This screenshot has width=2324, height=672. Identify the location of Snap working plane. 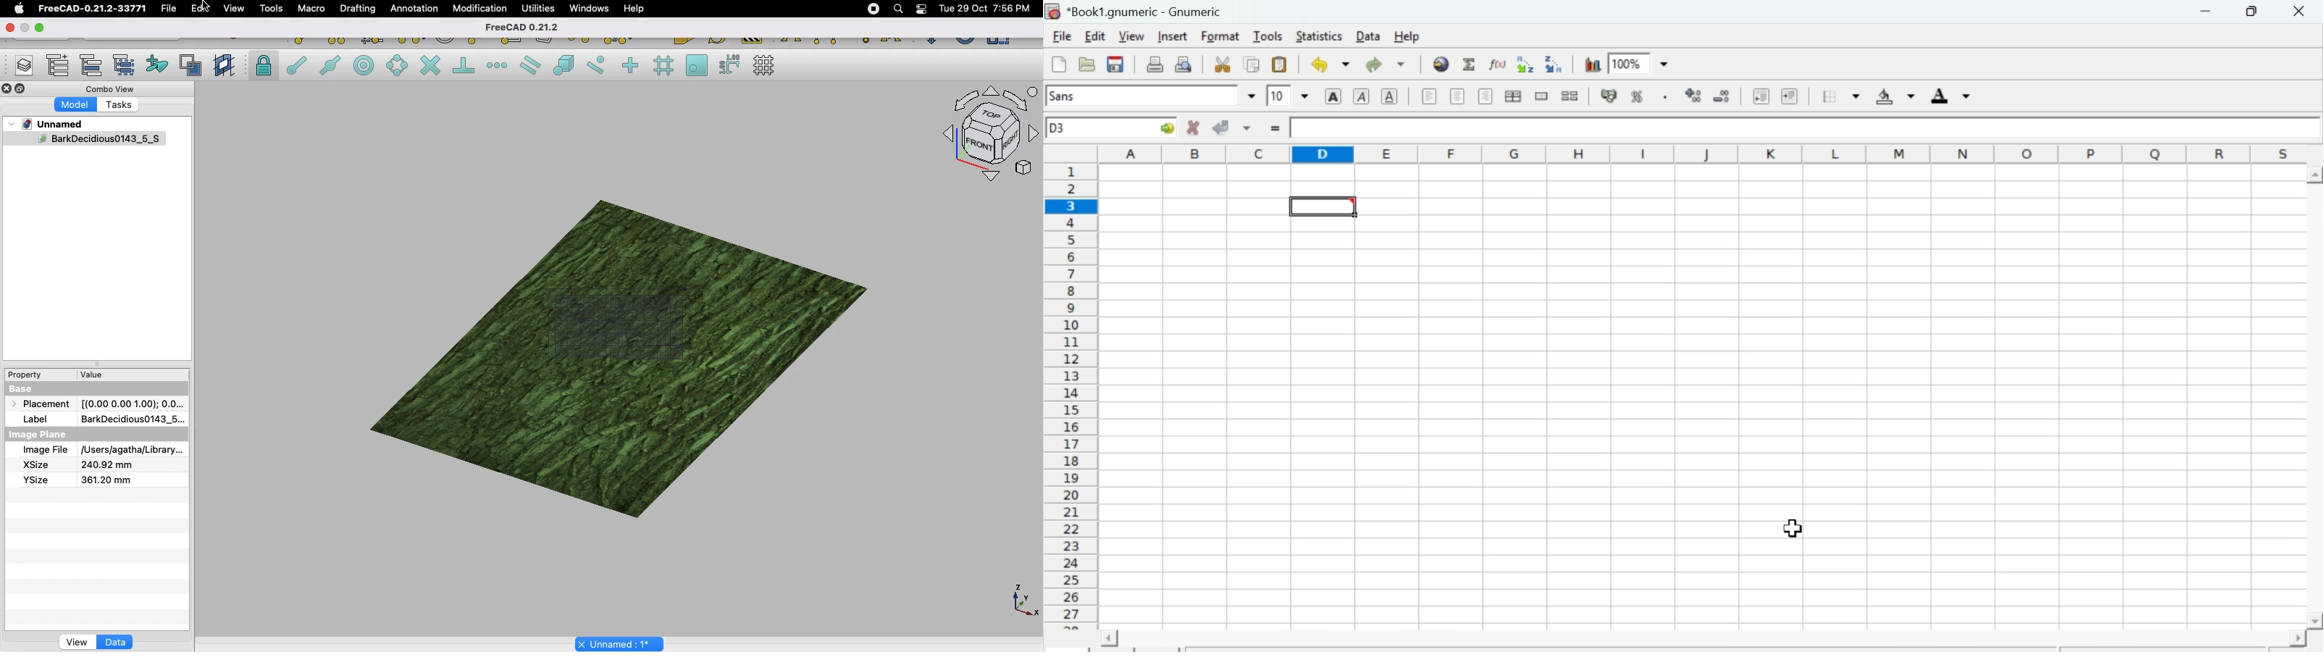
(697, 67).